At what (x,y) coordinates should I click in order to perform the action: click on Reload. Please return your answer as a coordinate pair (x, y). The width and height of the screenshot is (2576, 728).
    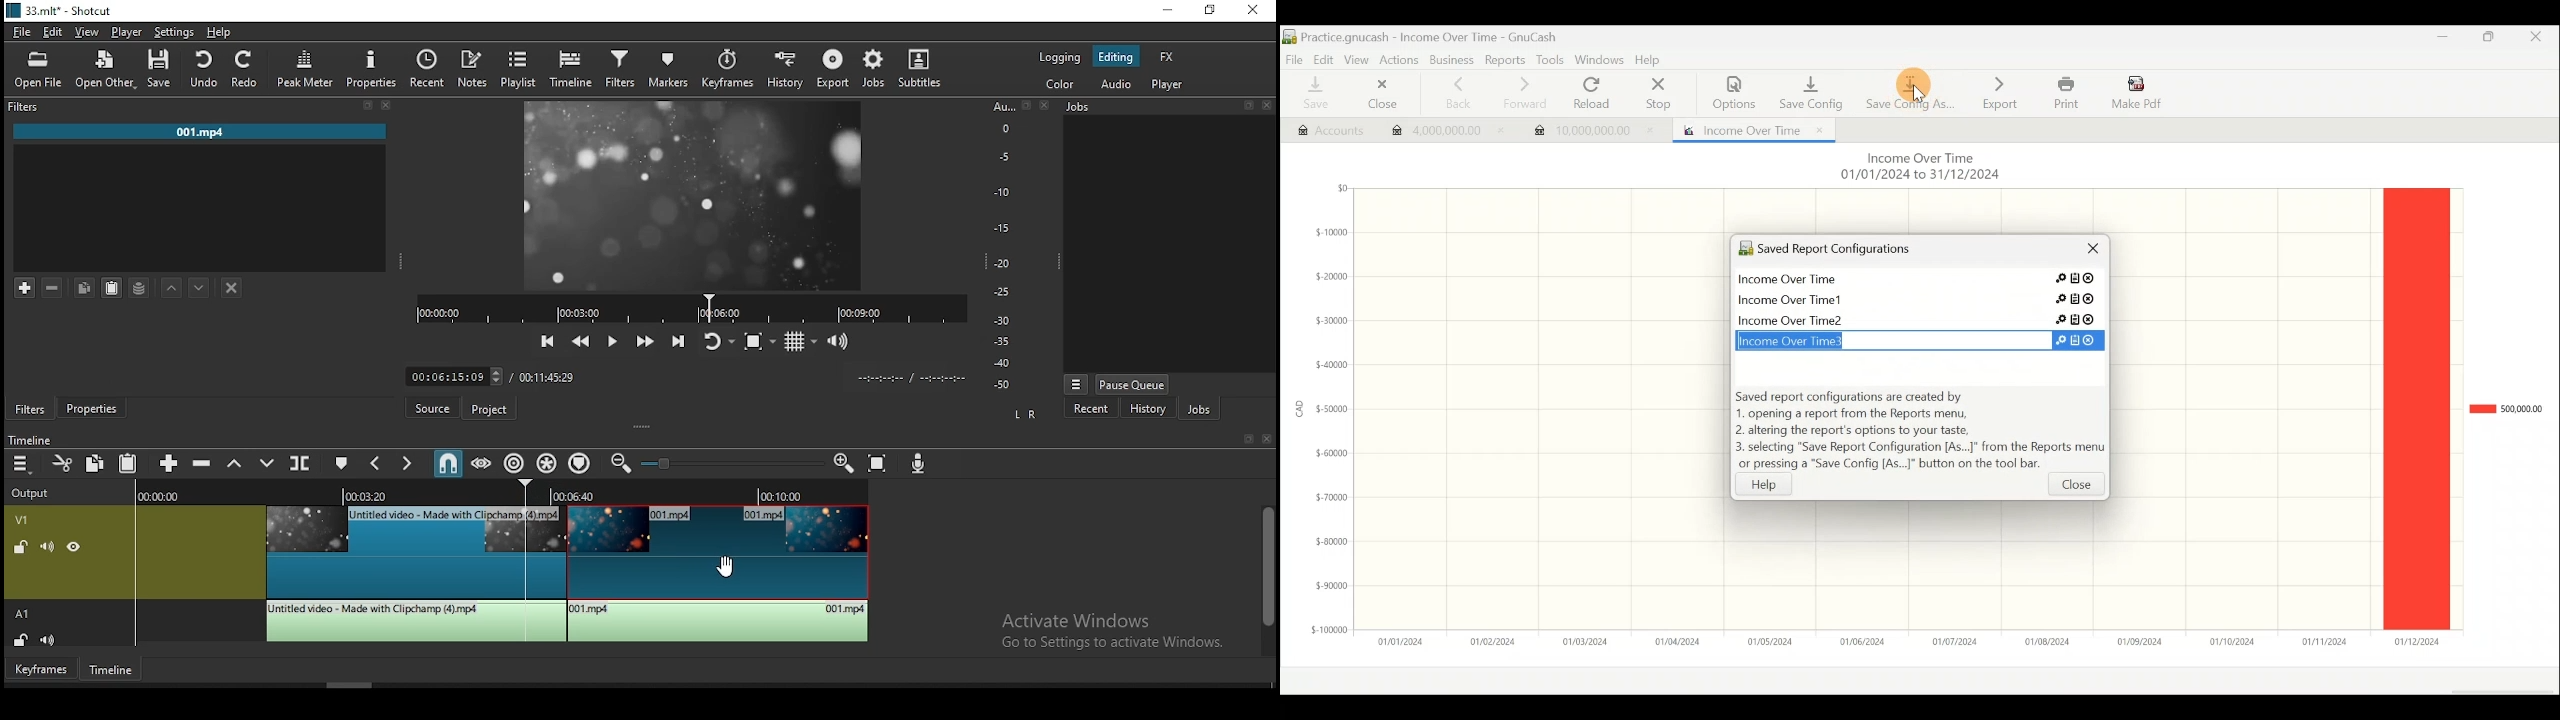
    Looking at the image, I should click on (1596, 94).